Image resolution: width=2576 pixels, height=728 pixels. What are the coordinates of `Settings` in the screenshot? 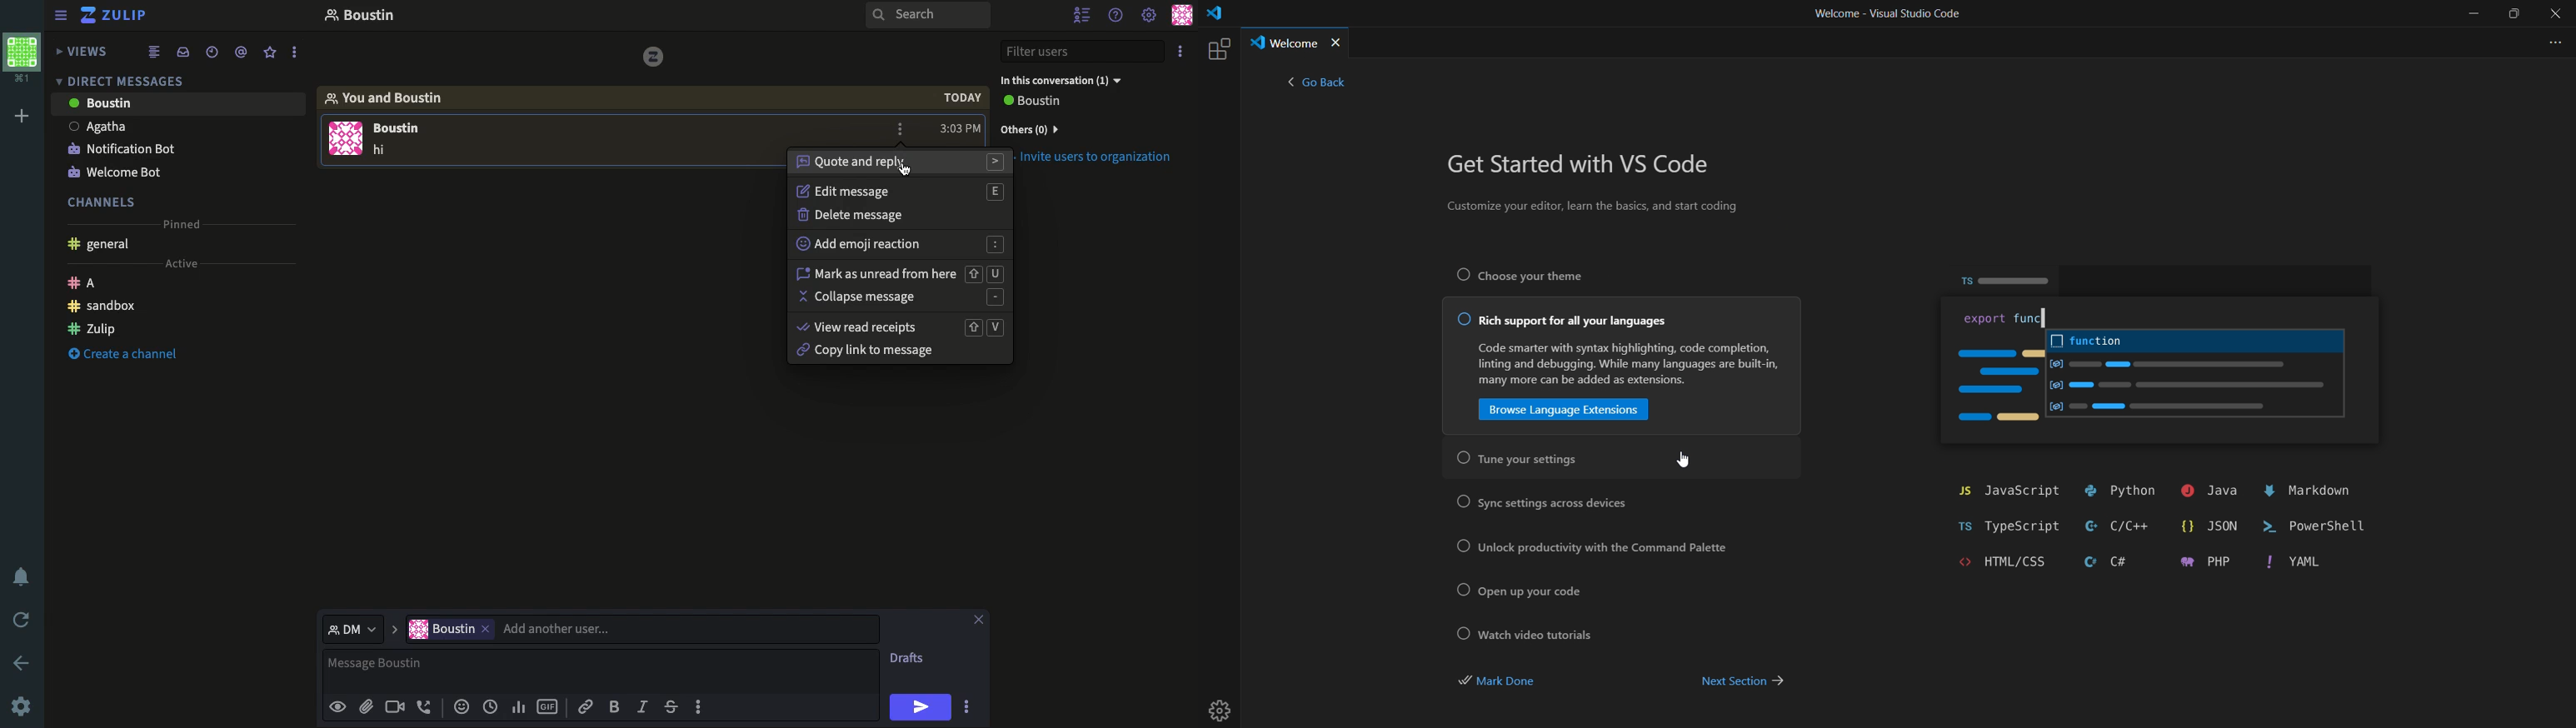 It's located at (1148, 15).